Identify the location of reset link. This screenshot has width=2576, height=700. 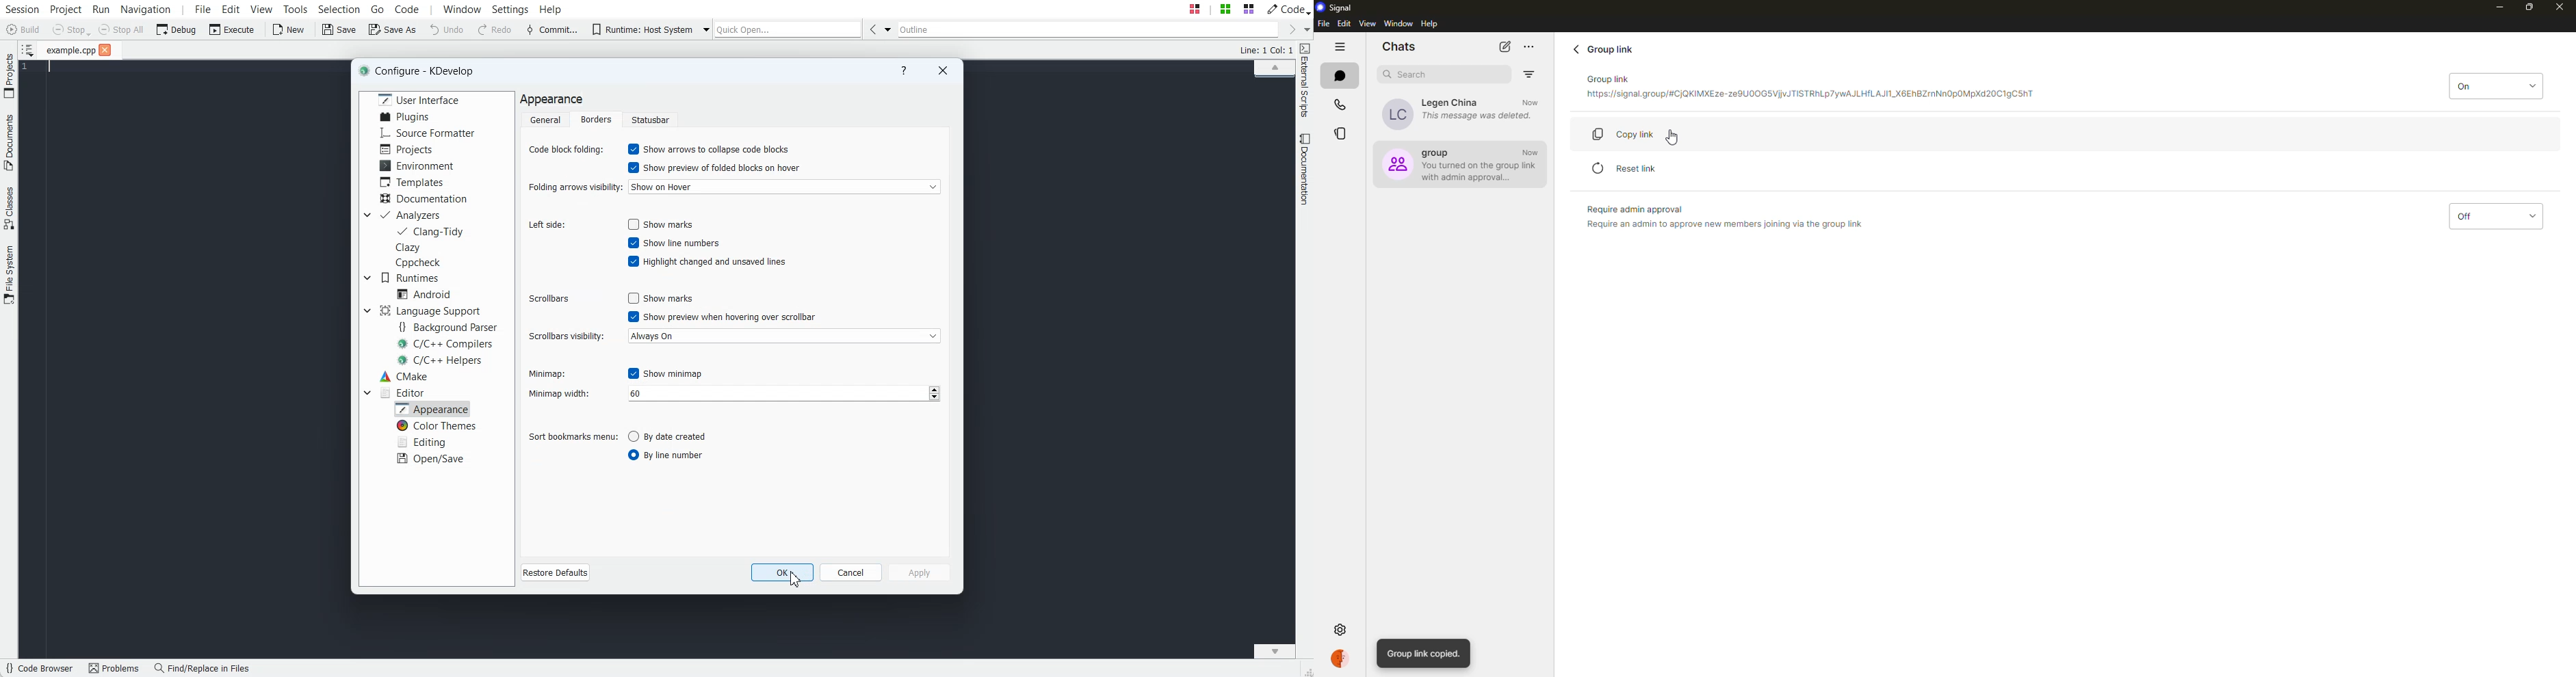
(1627, 168).